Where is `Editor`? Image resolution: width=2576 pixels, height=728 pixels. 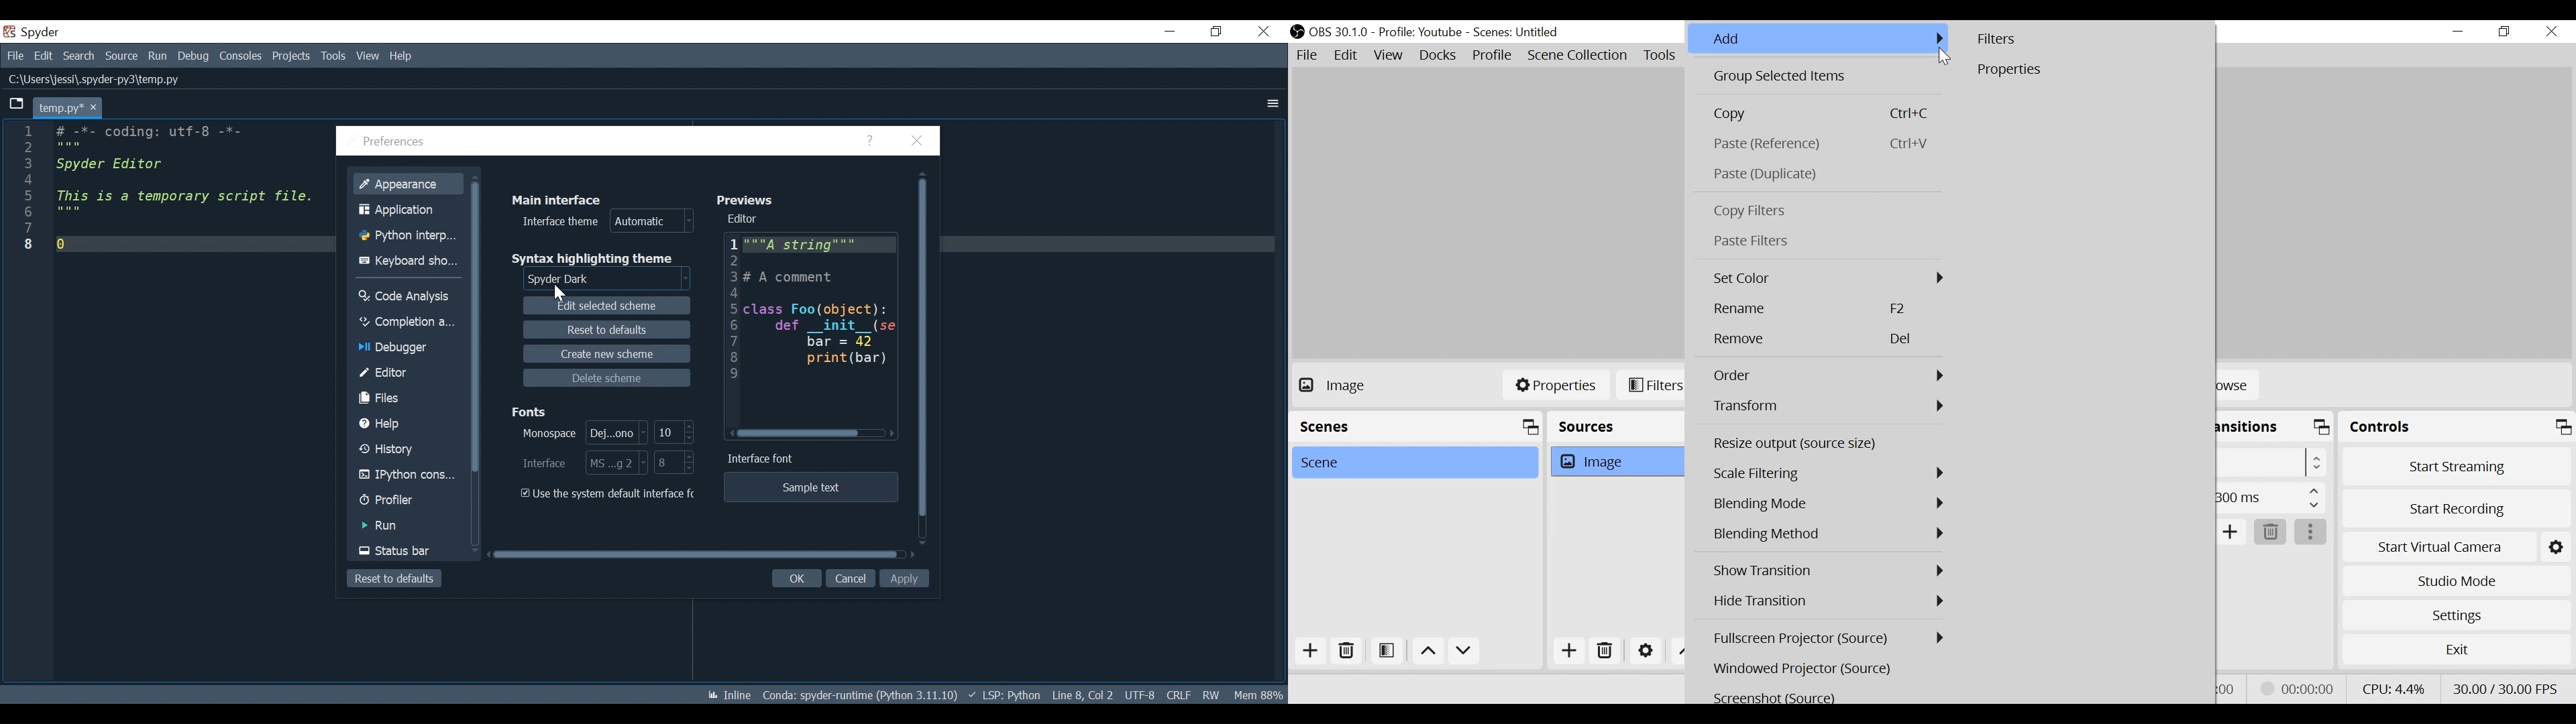
Editor is located at coordinates (747, 219).